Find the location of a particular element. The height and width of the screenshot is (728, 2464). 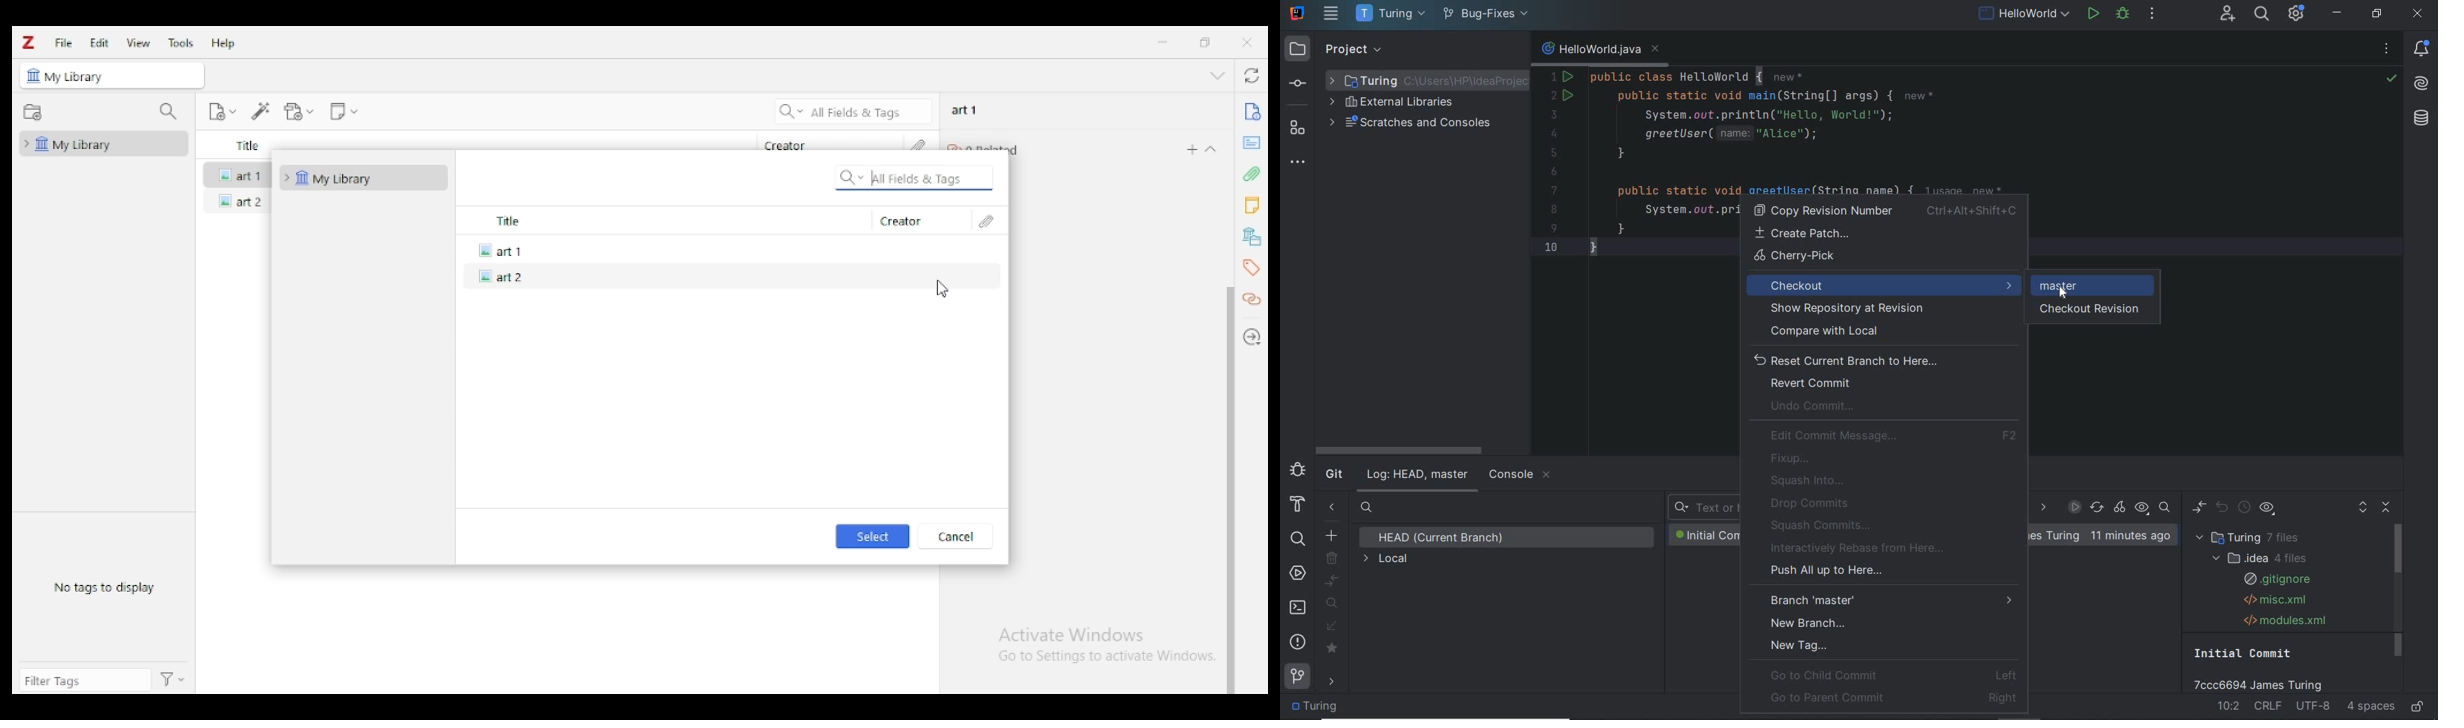

file encoding is located at coordinates (2314, 707).